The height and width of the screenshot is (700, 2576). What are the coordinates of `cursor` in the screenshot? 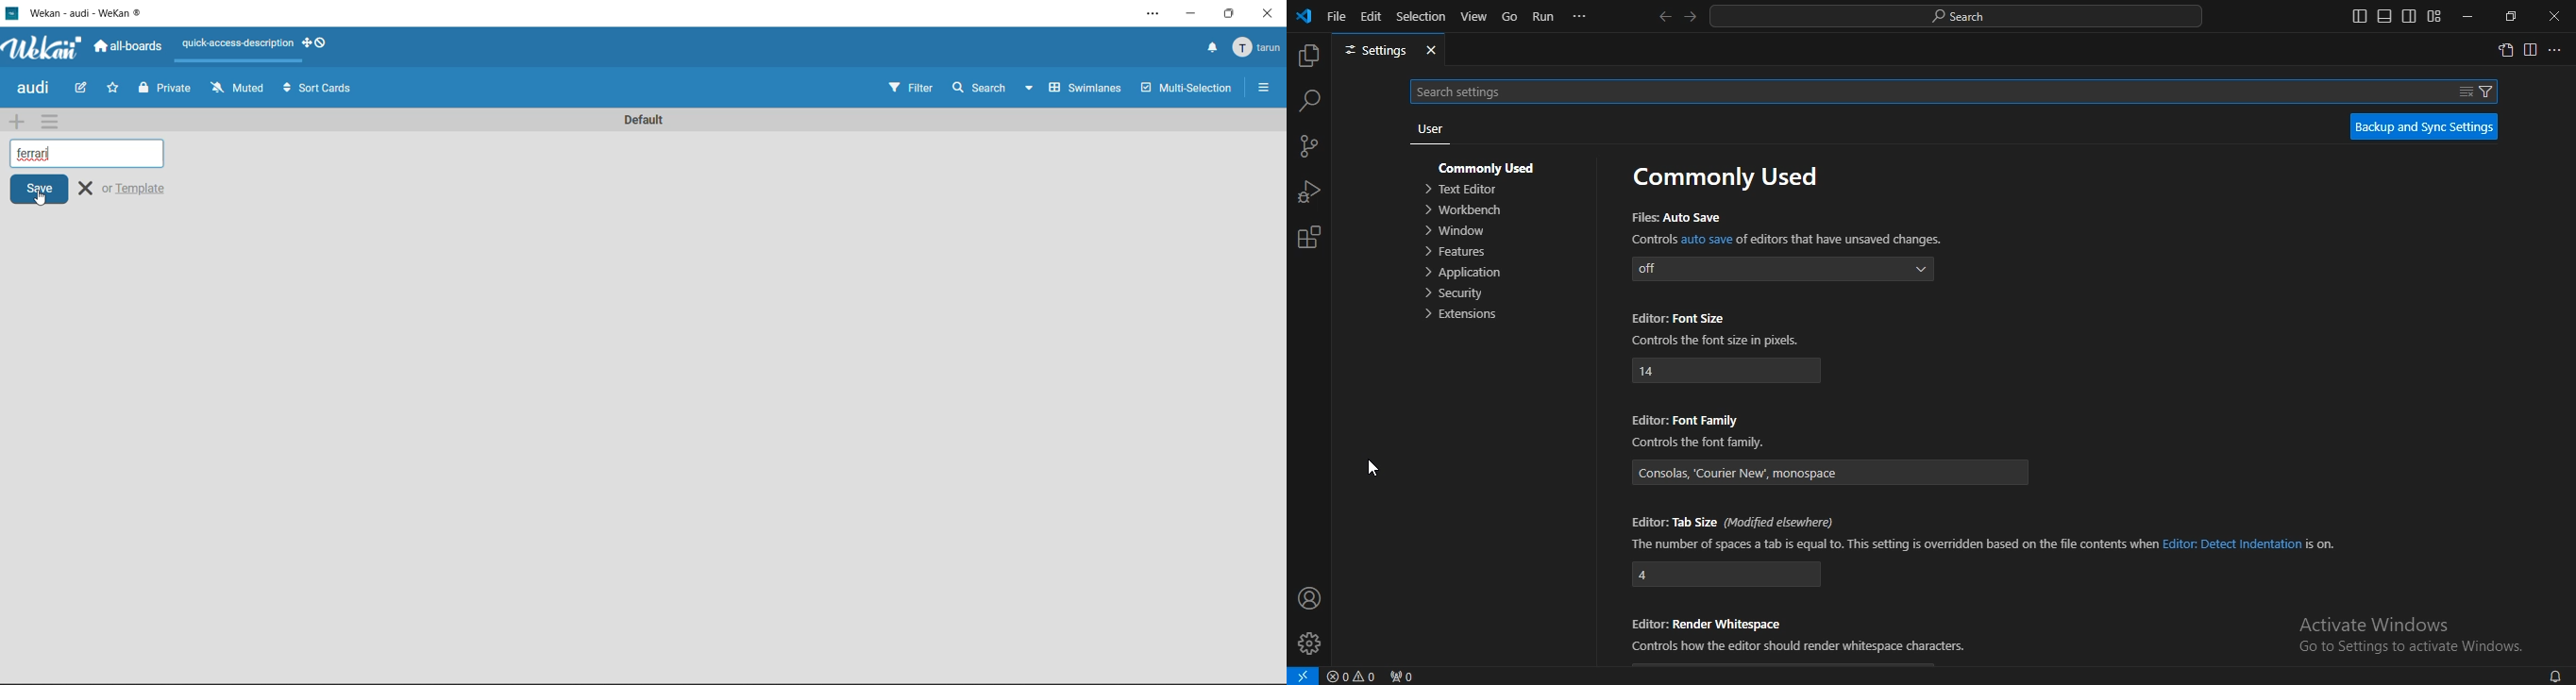 It's located at (44, 200).